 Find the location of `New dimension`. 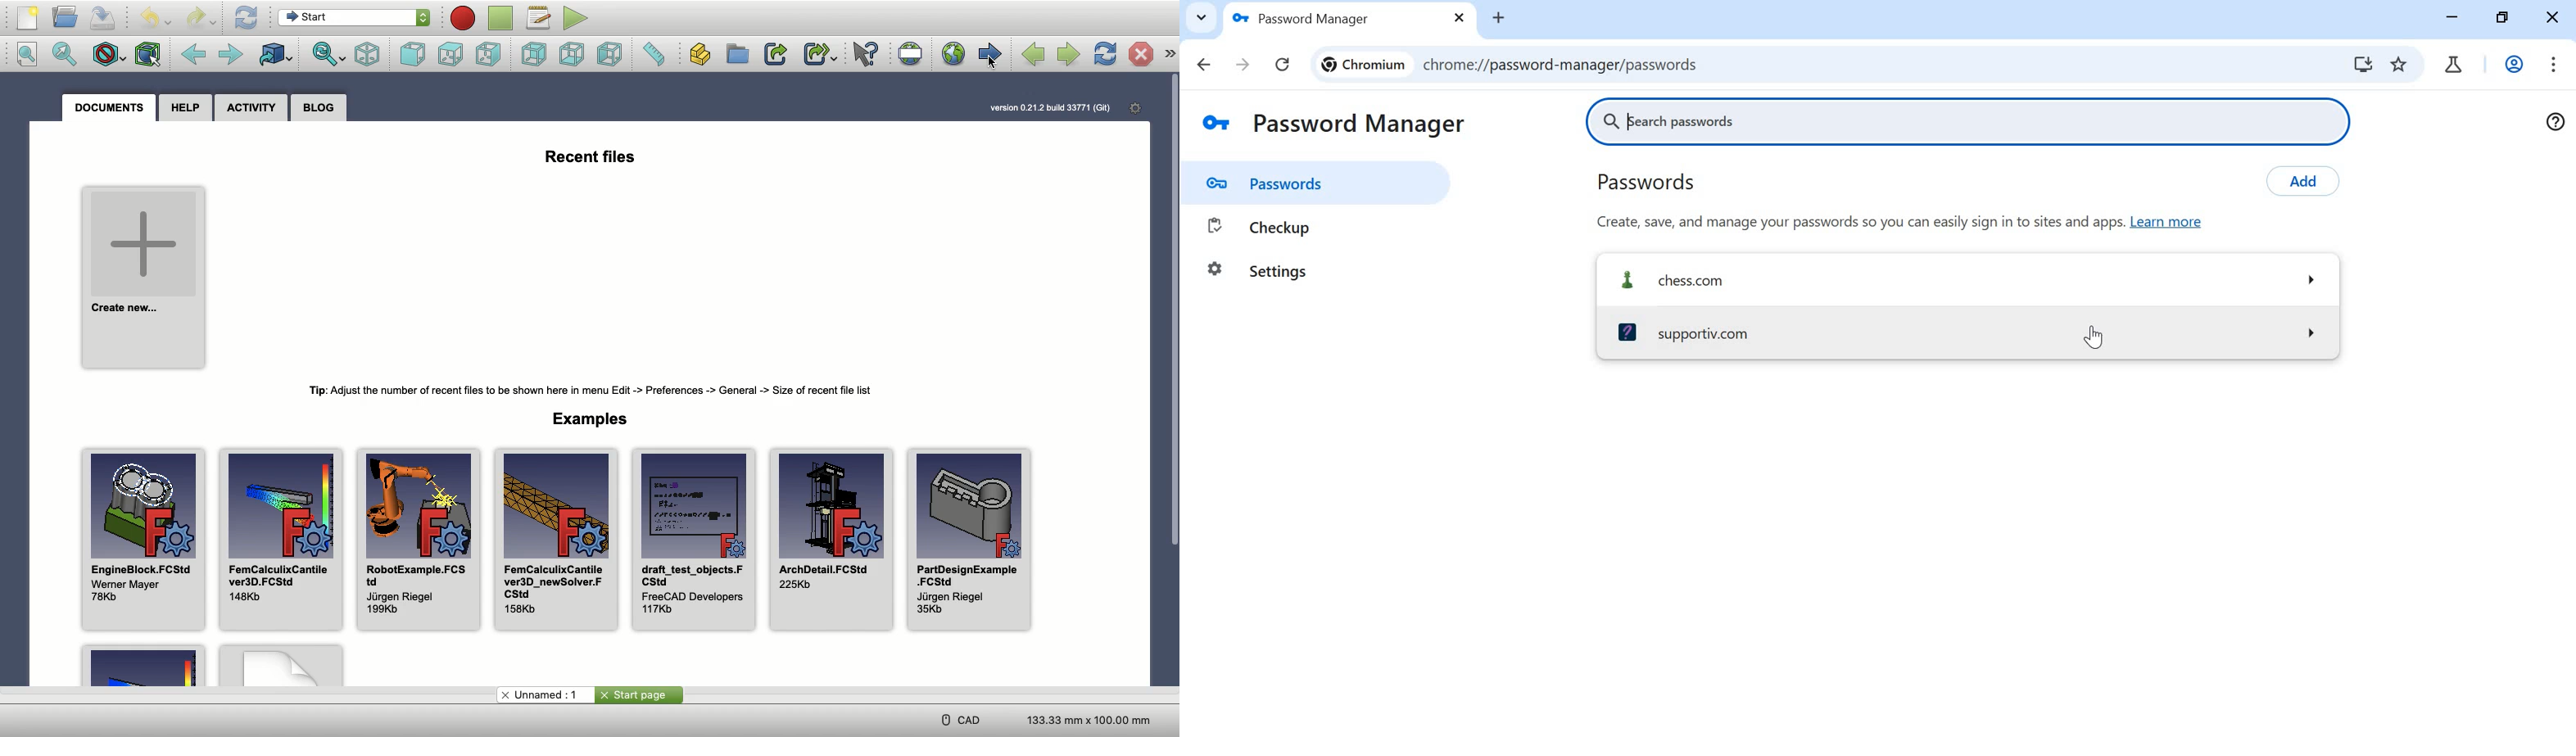

New dimension is located at coordinates (1087, 719).